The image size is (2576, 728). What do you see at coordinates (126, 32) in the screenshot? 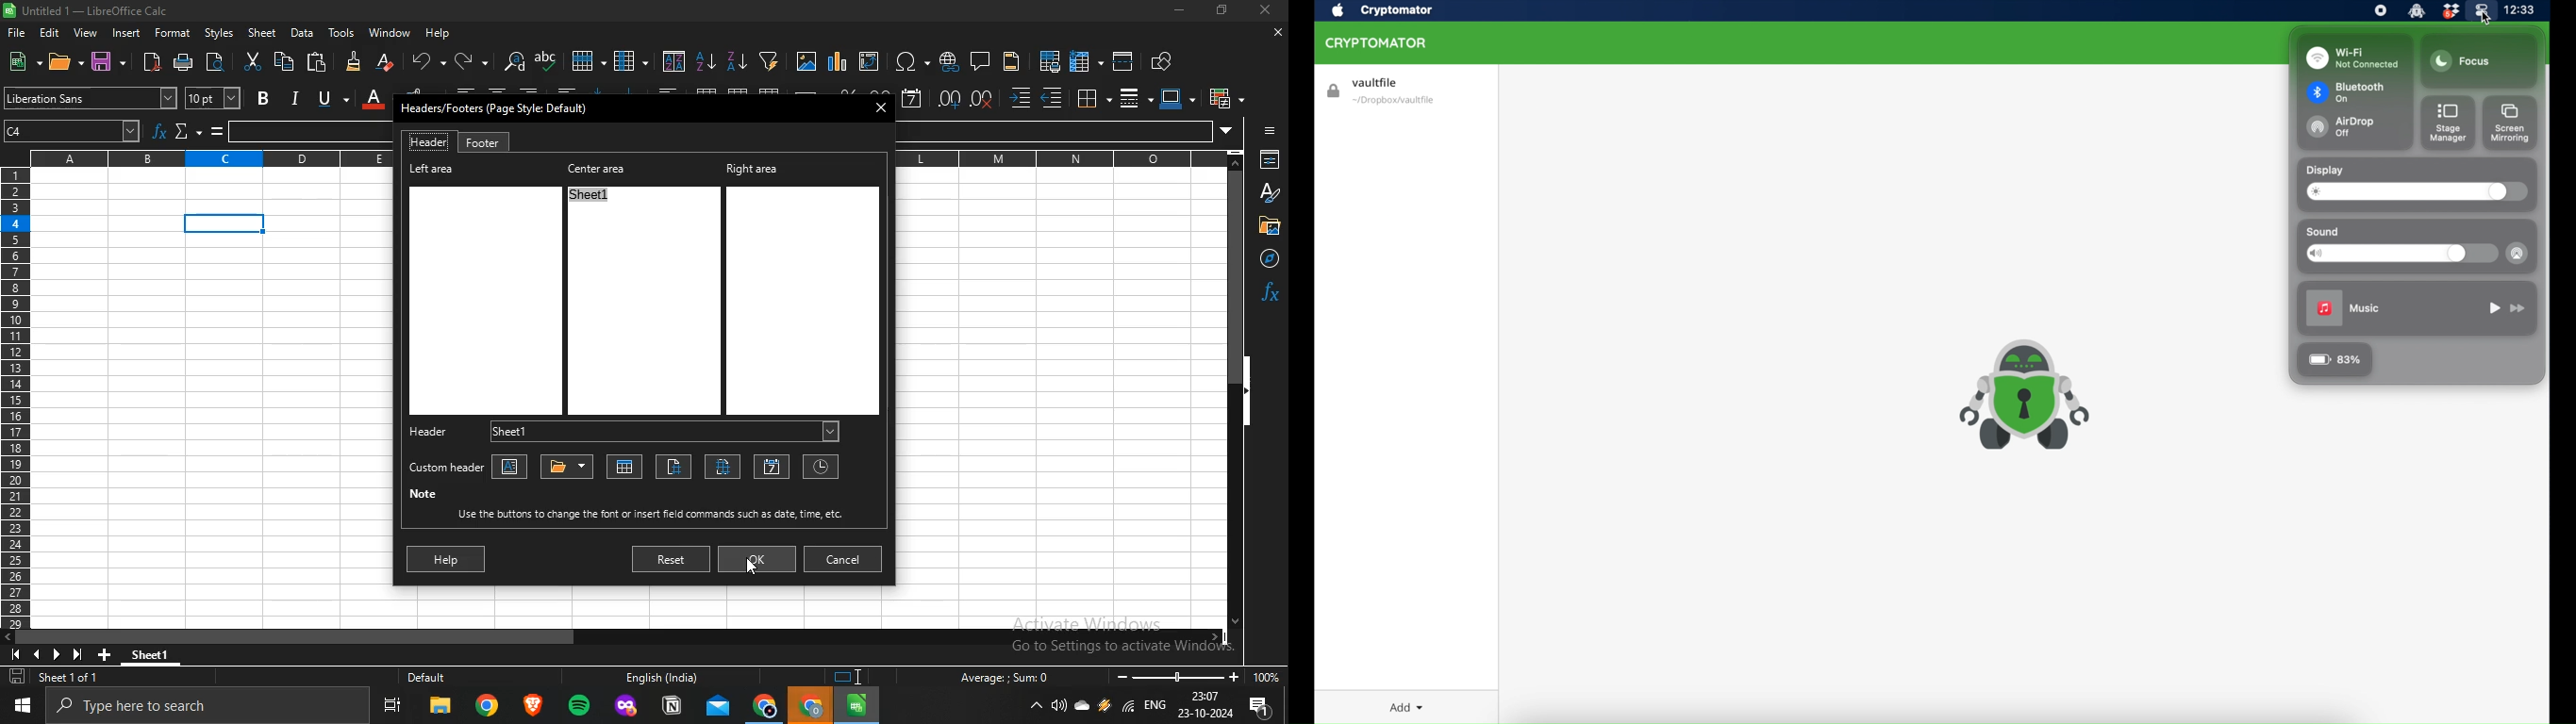
I see `insert` at bounding box center [126, 32].